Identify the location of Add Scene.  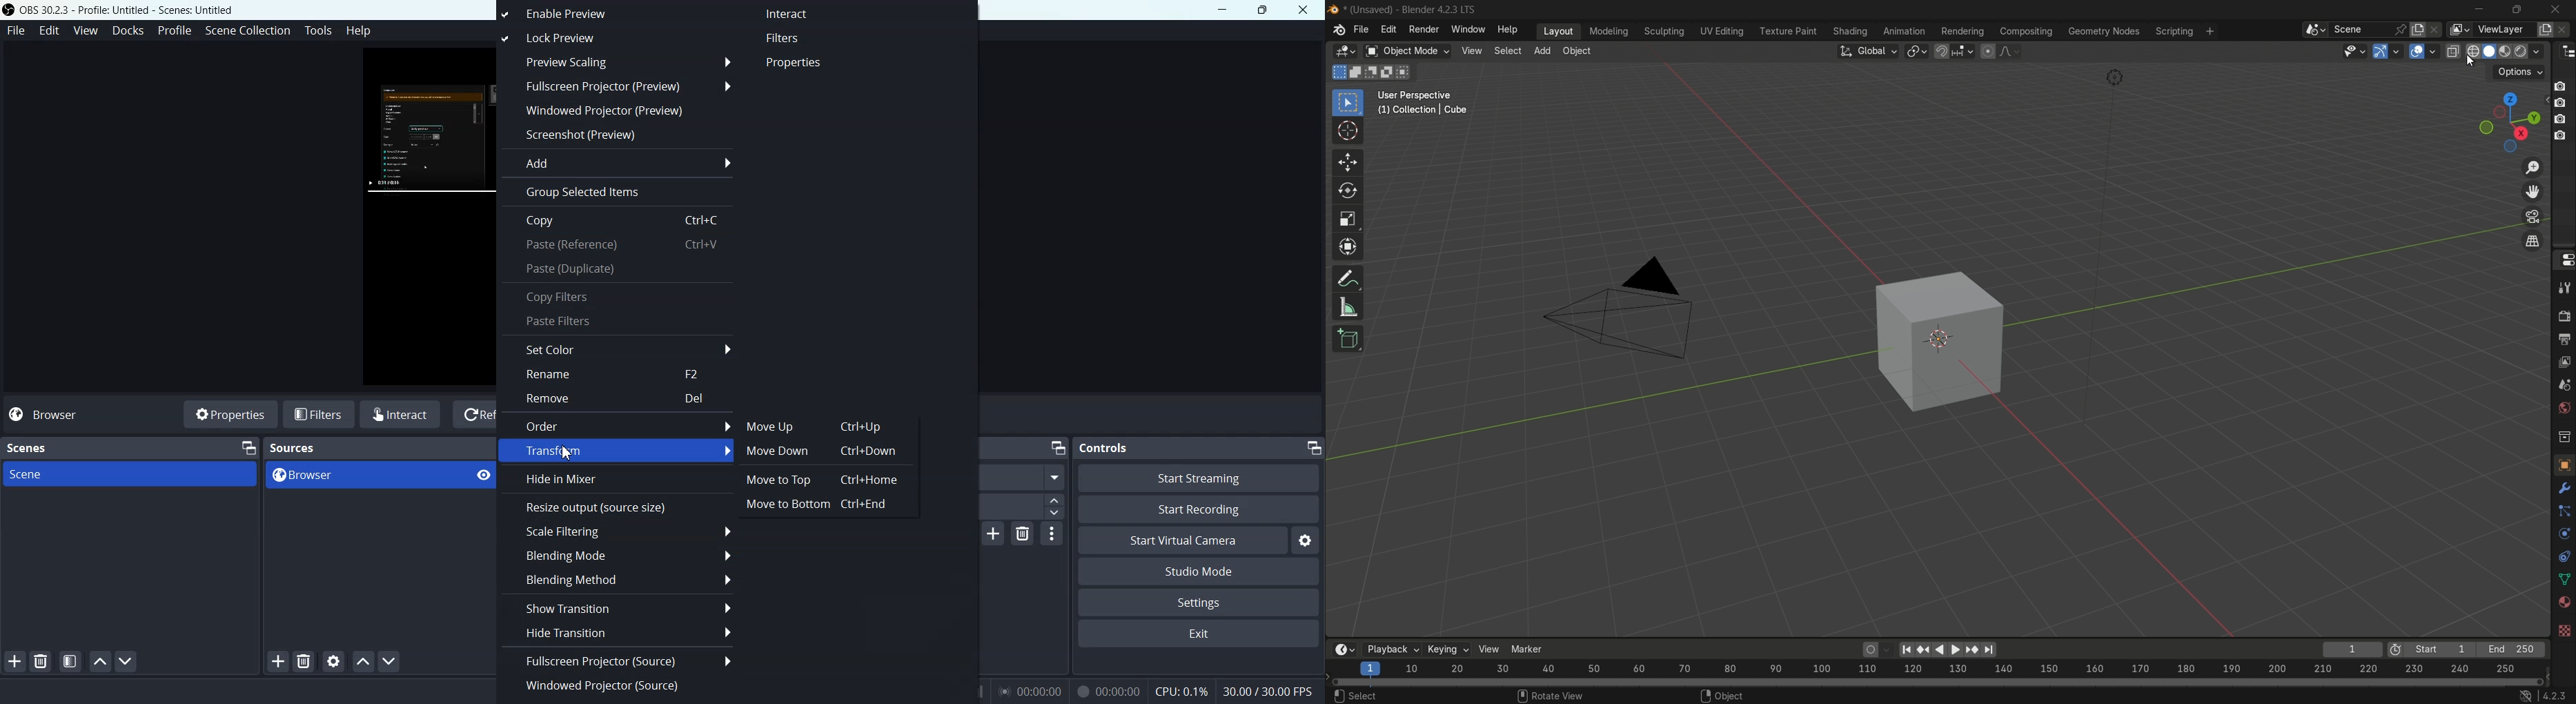
(15, 662).